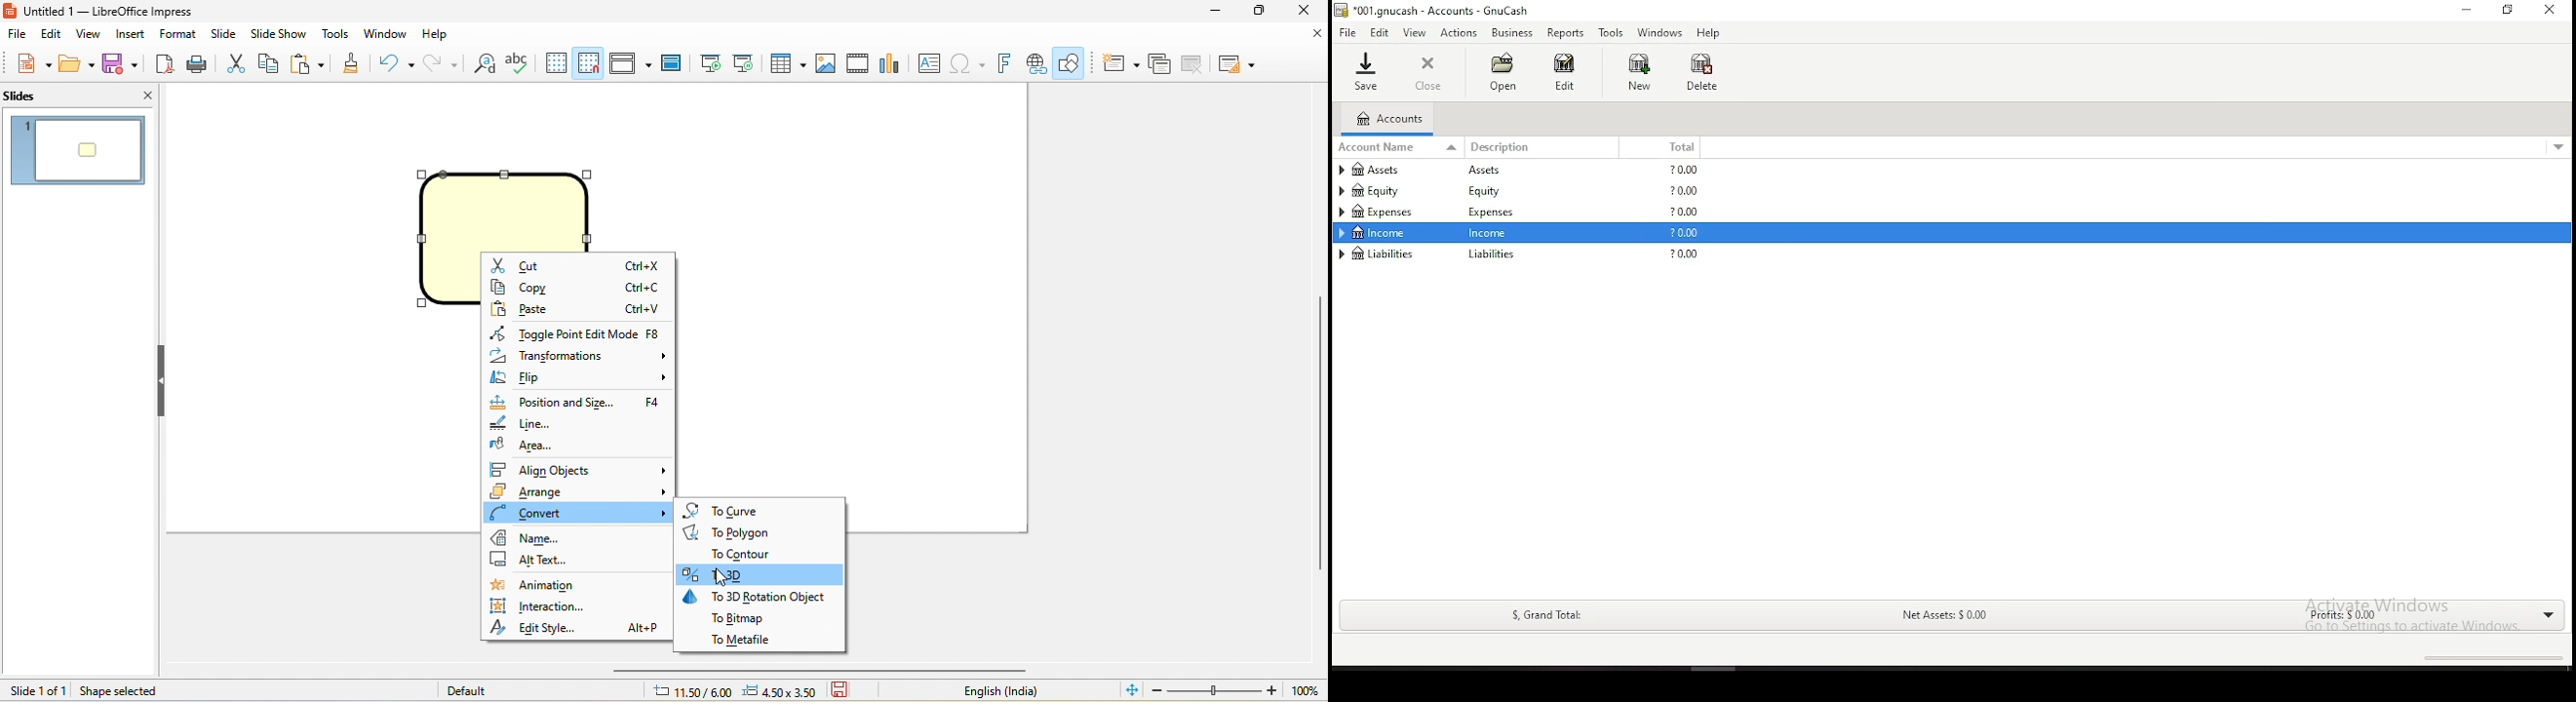 The image size is (2576, 728). Describe the element at coordinates (575, 308) in the screenshot. I see `paste` at that location.